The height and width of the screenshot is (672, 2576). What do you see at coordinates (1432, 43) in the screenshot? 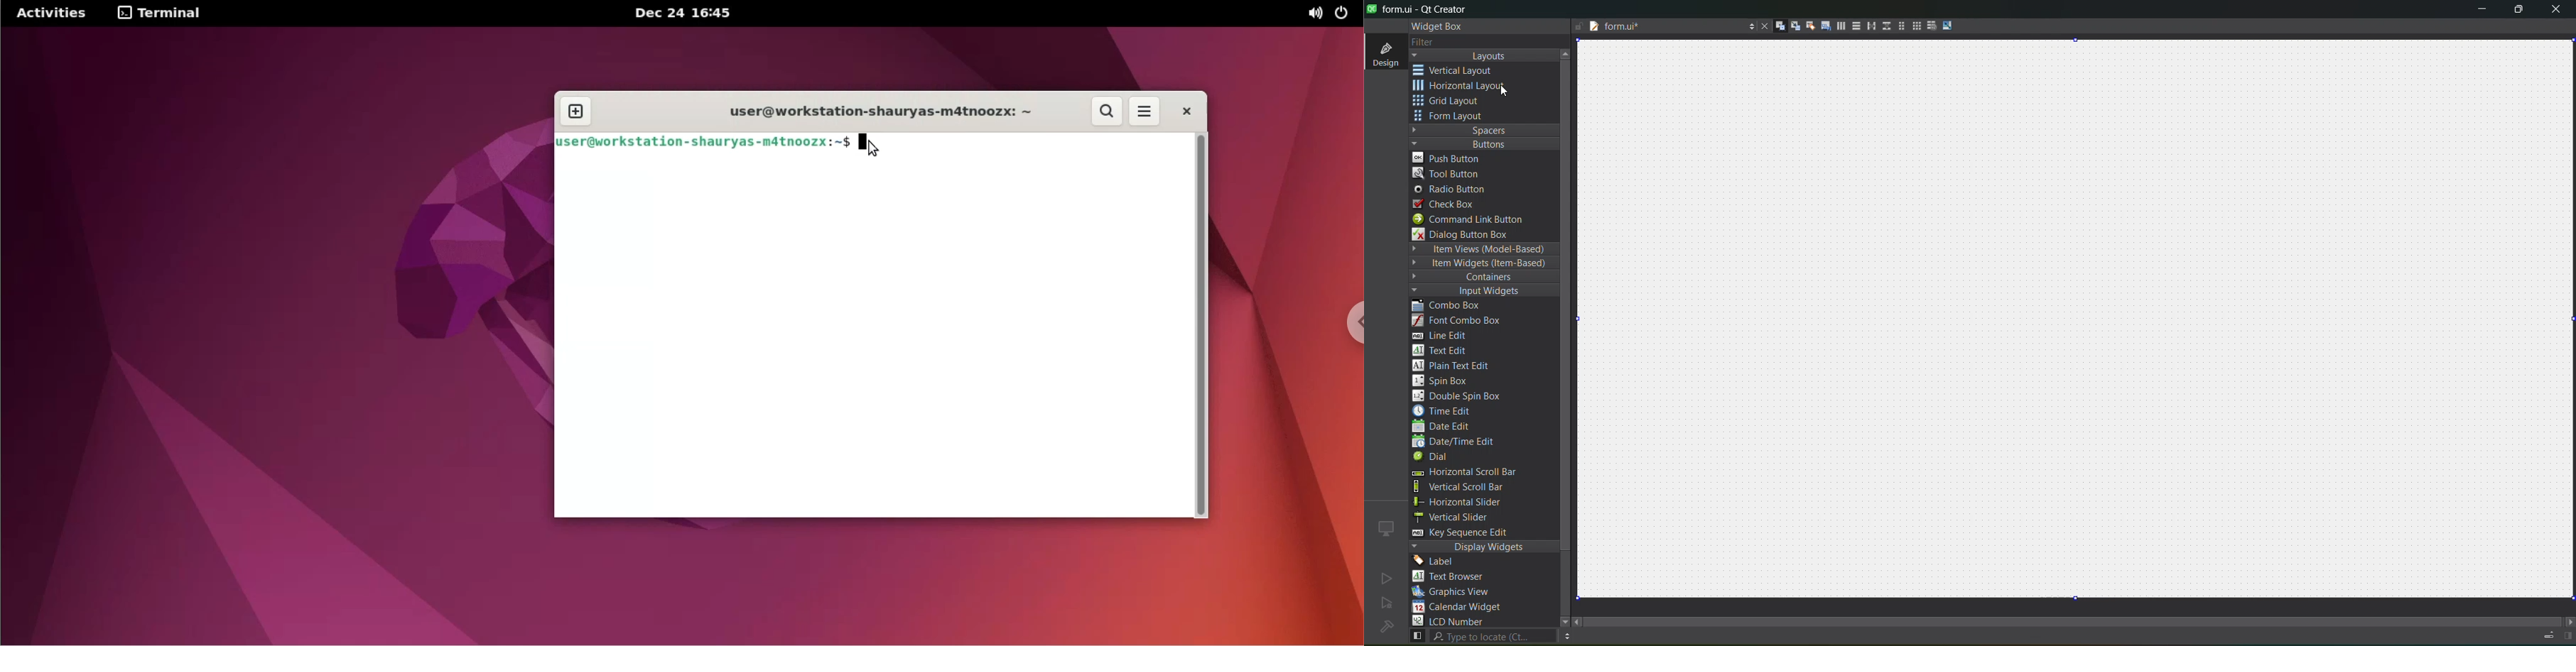
I see `filter` at bounding box center [1432, 43].